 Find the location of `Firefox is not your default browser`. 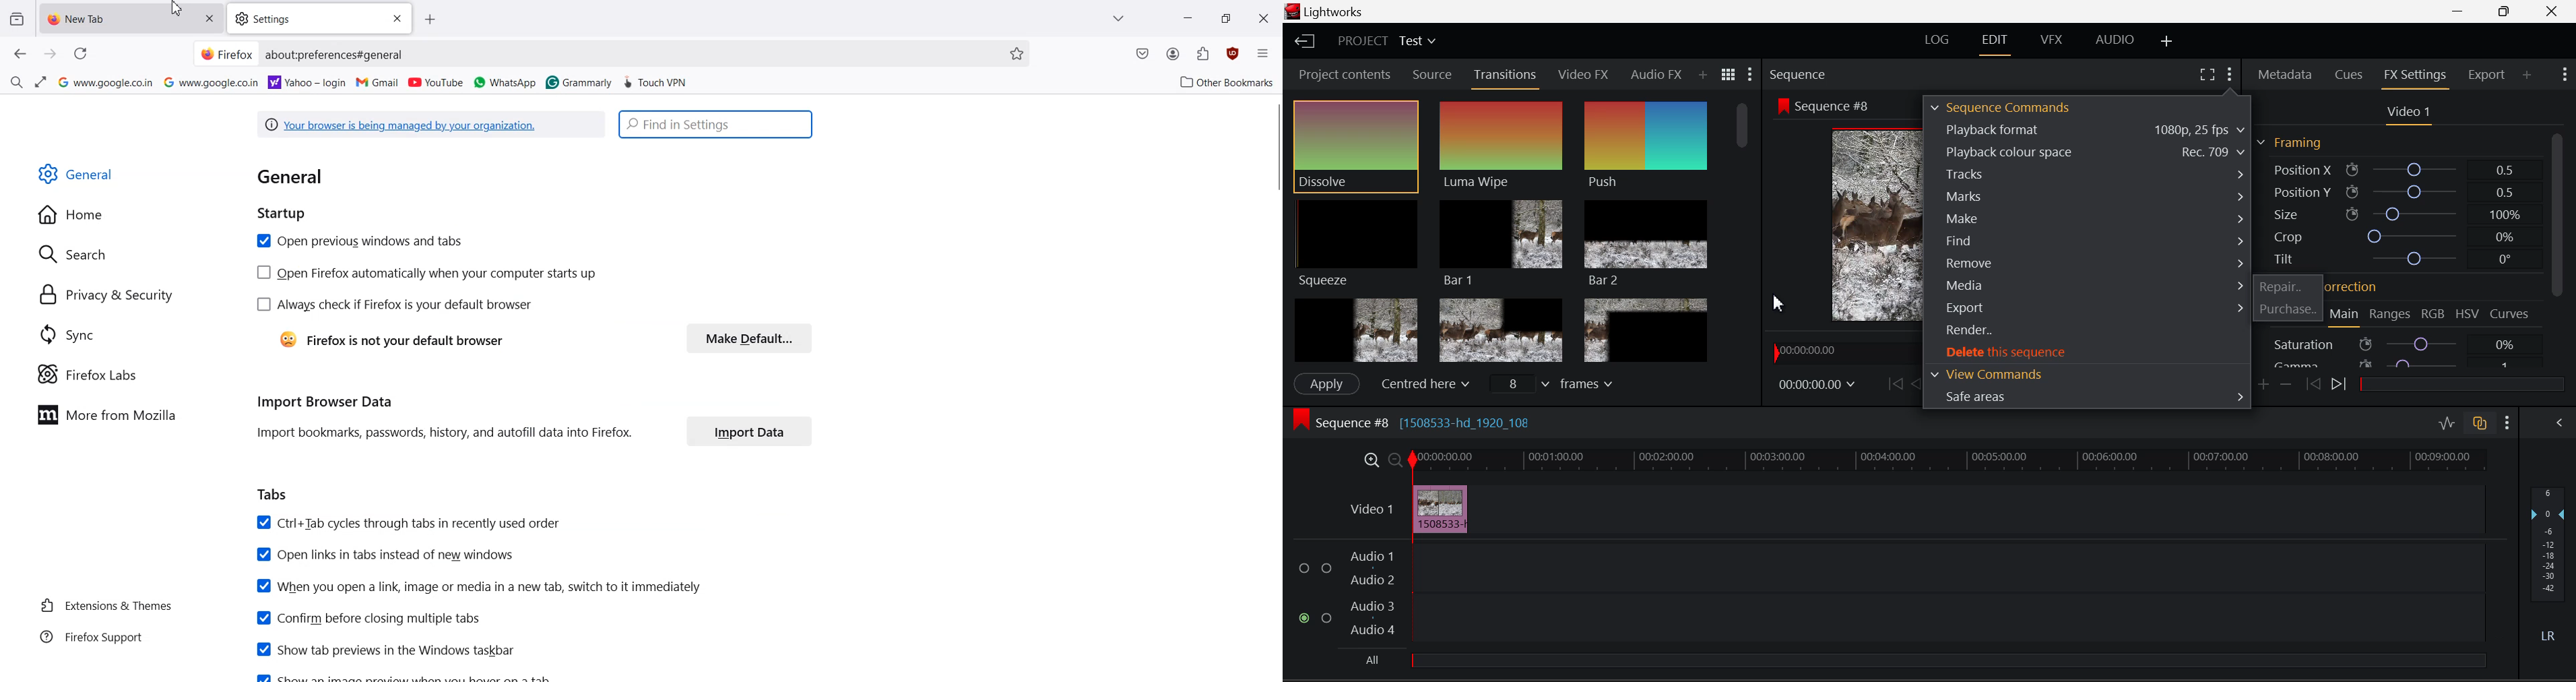

Firefox is not your default browser is located at coordinates (389, 341).